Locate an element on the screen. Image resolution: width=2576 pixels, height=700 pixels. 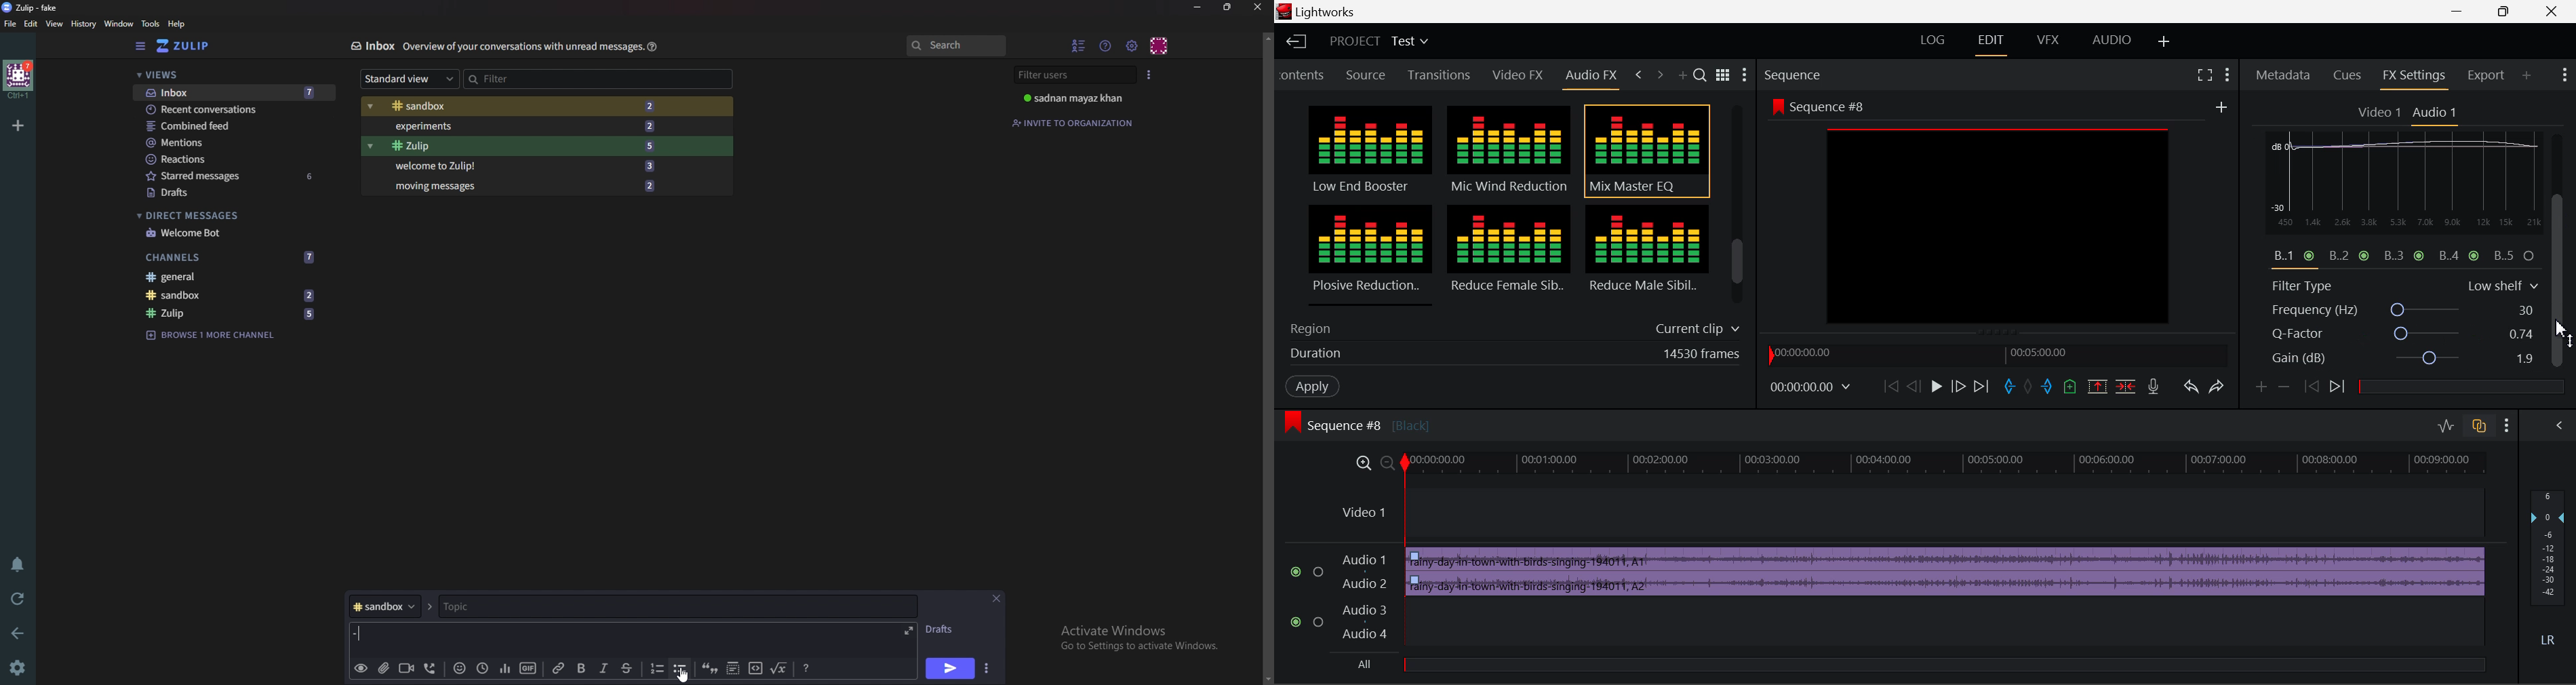
personal menu is located at coordinates (1160, 46).